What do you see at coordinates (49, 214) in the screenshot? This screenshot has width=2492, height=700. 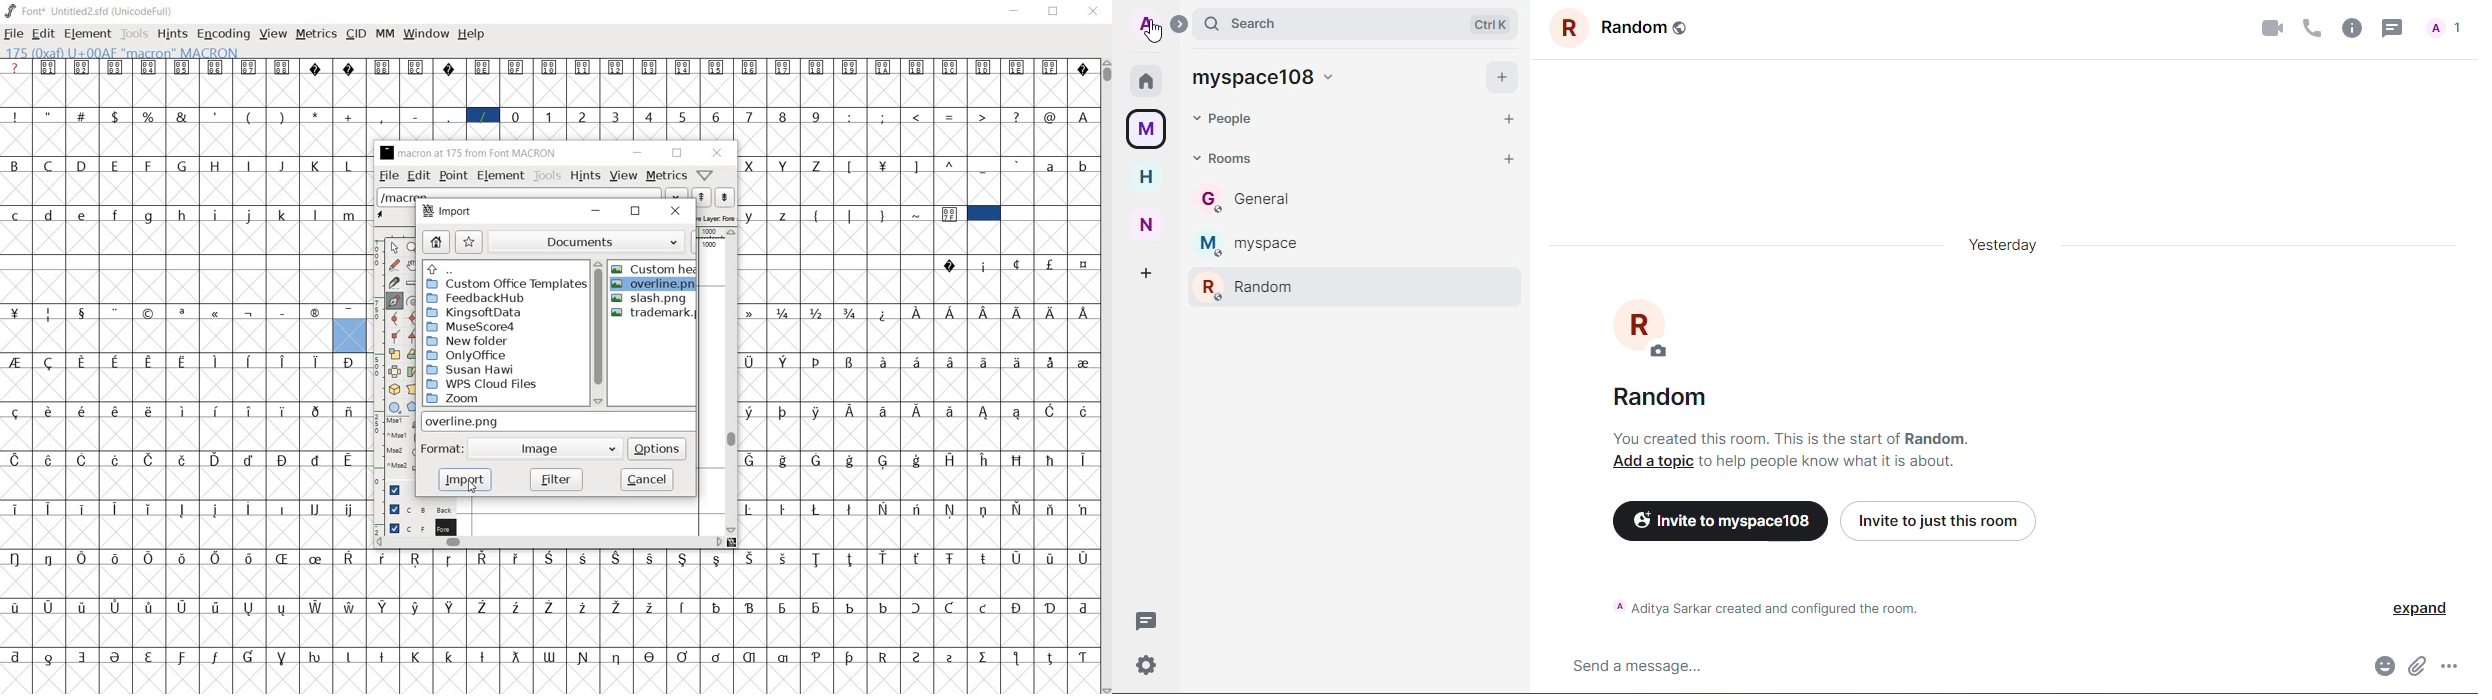 I see `d` at bounding box center [49, 214].